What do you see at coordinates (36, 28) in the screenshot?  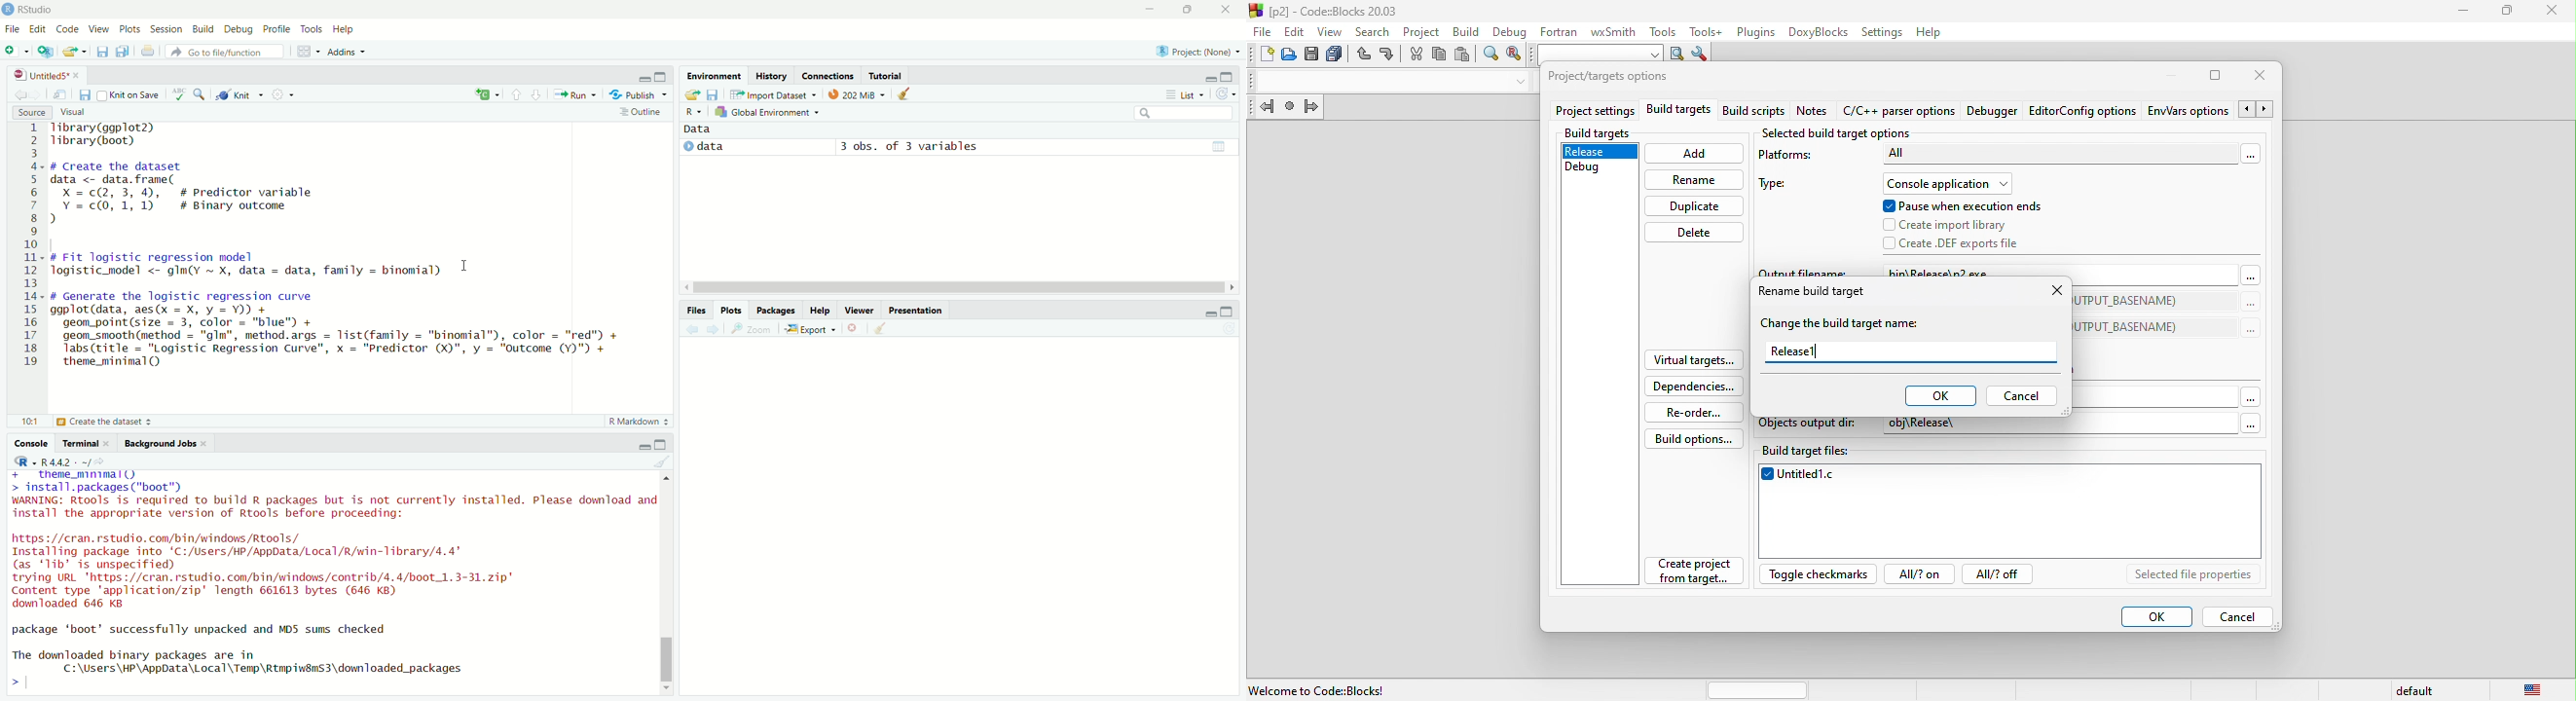 I see `Edit` at bounding box center [36, 28].